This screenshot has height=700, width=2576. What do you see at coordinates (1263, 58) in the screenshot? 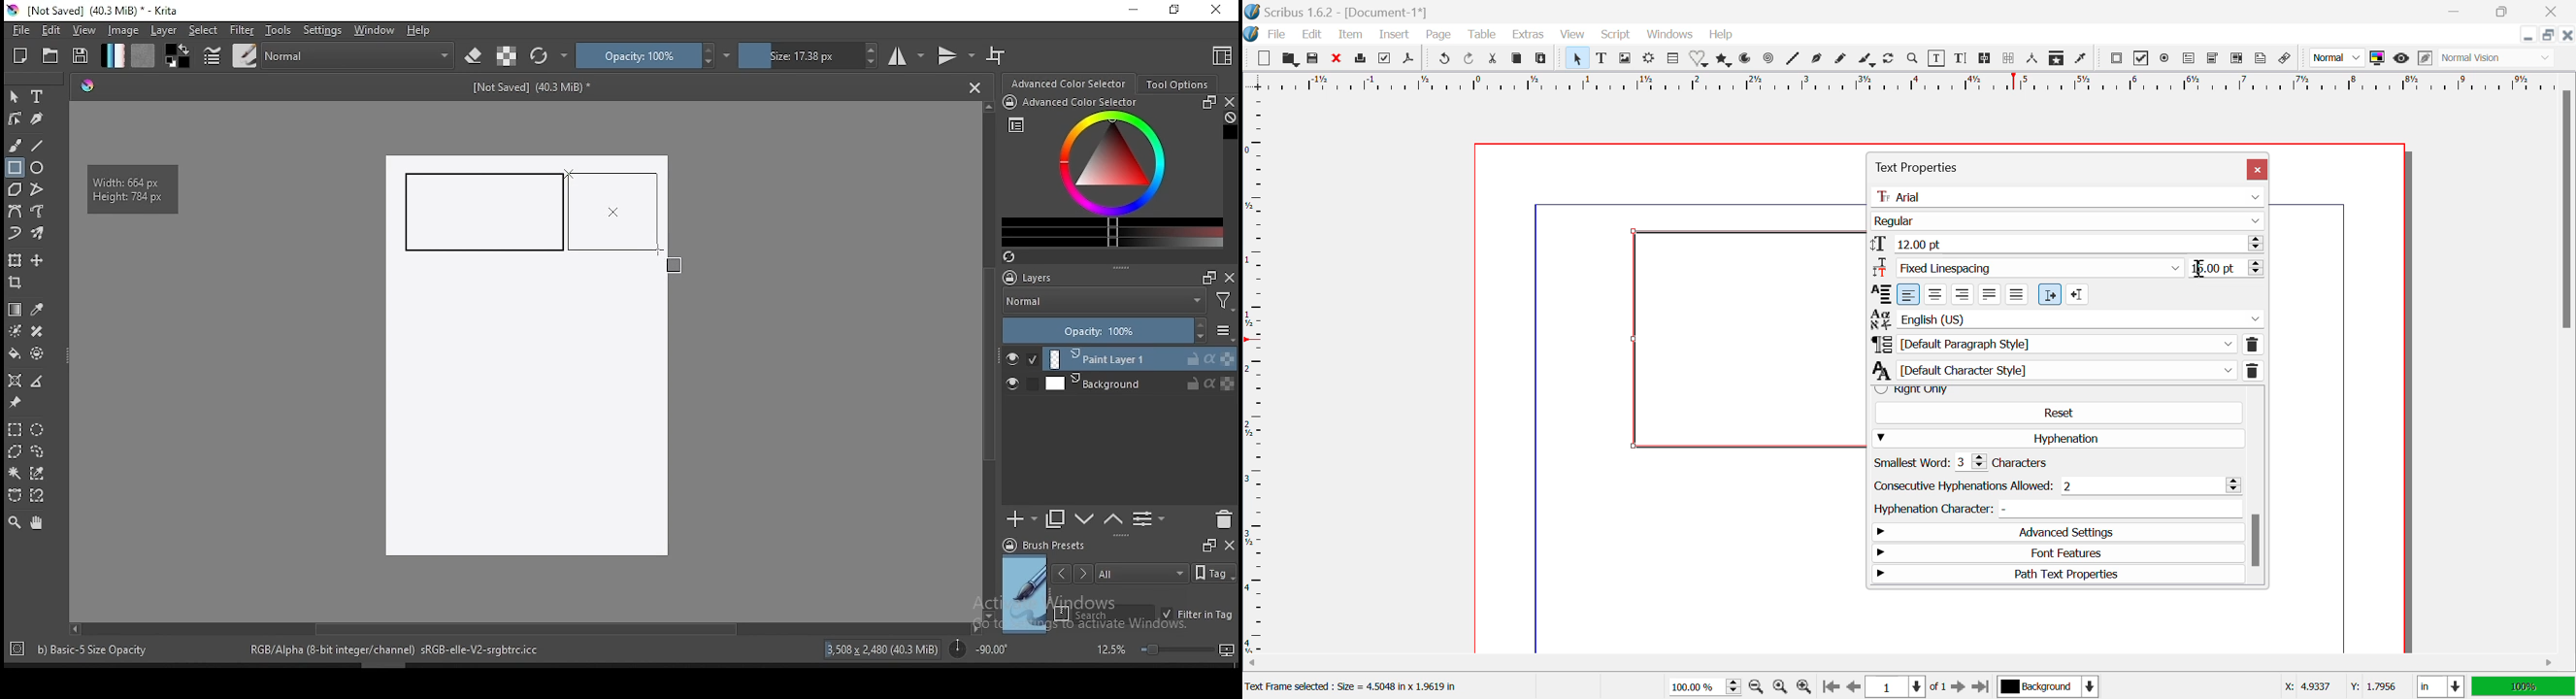
I see `New` at bounding box center [1263, 58].